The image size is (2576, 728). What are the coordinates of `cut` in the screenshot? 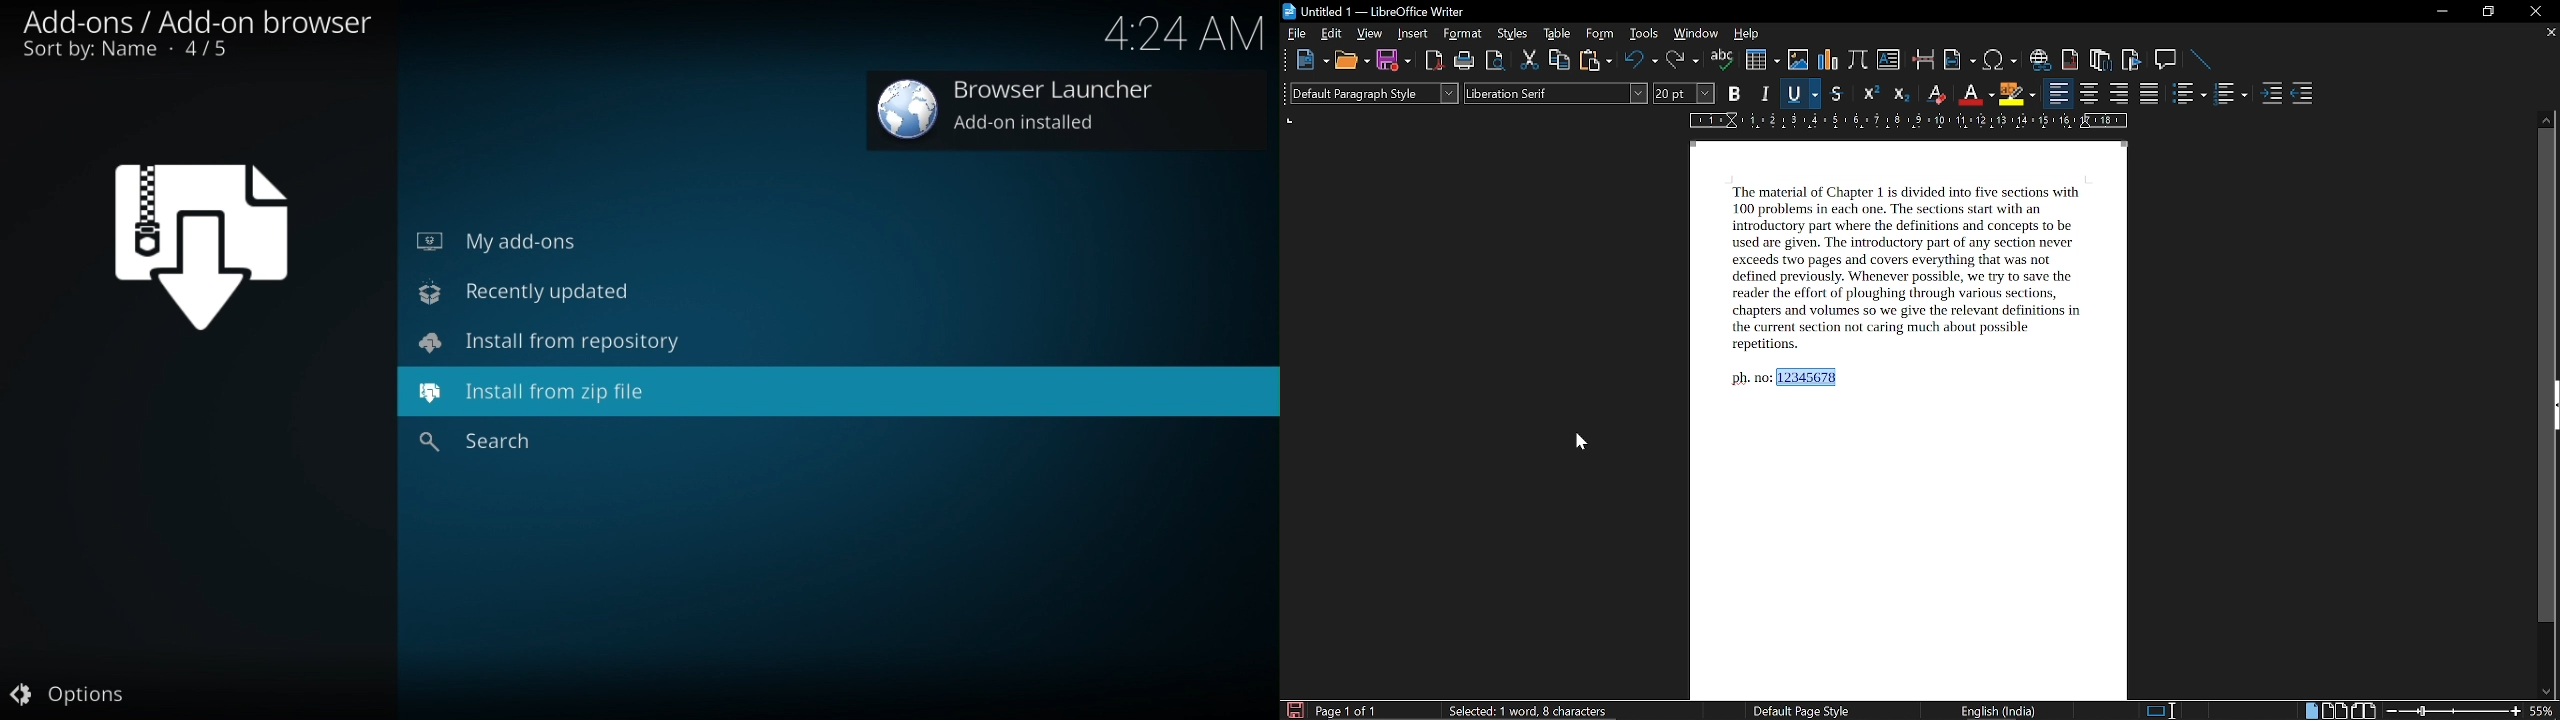 It's located at (1530, 61).